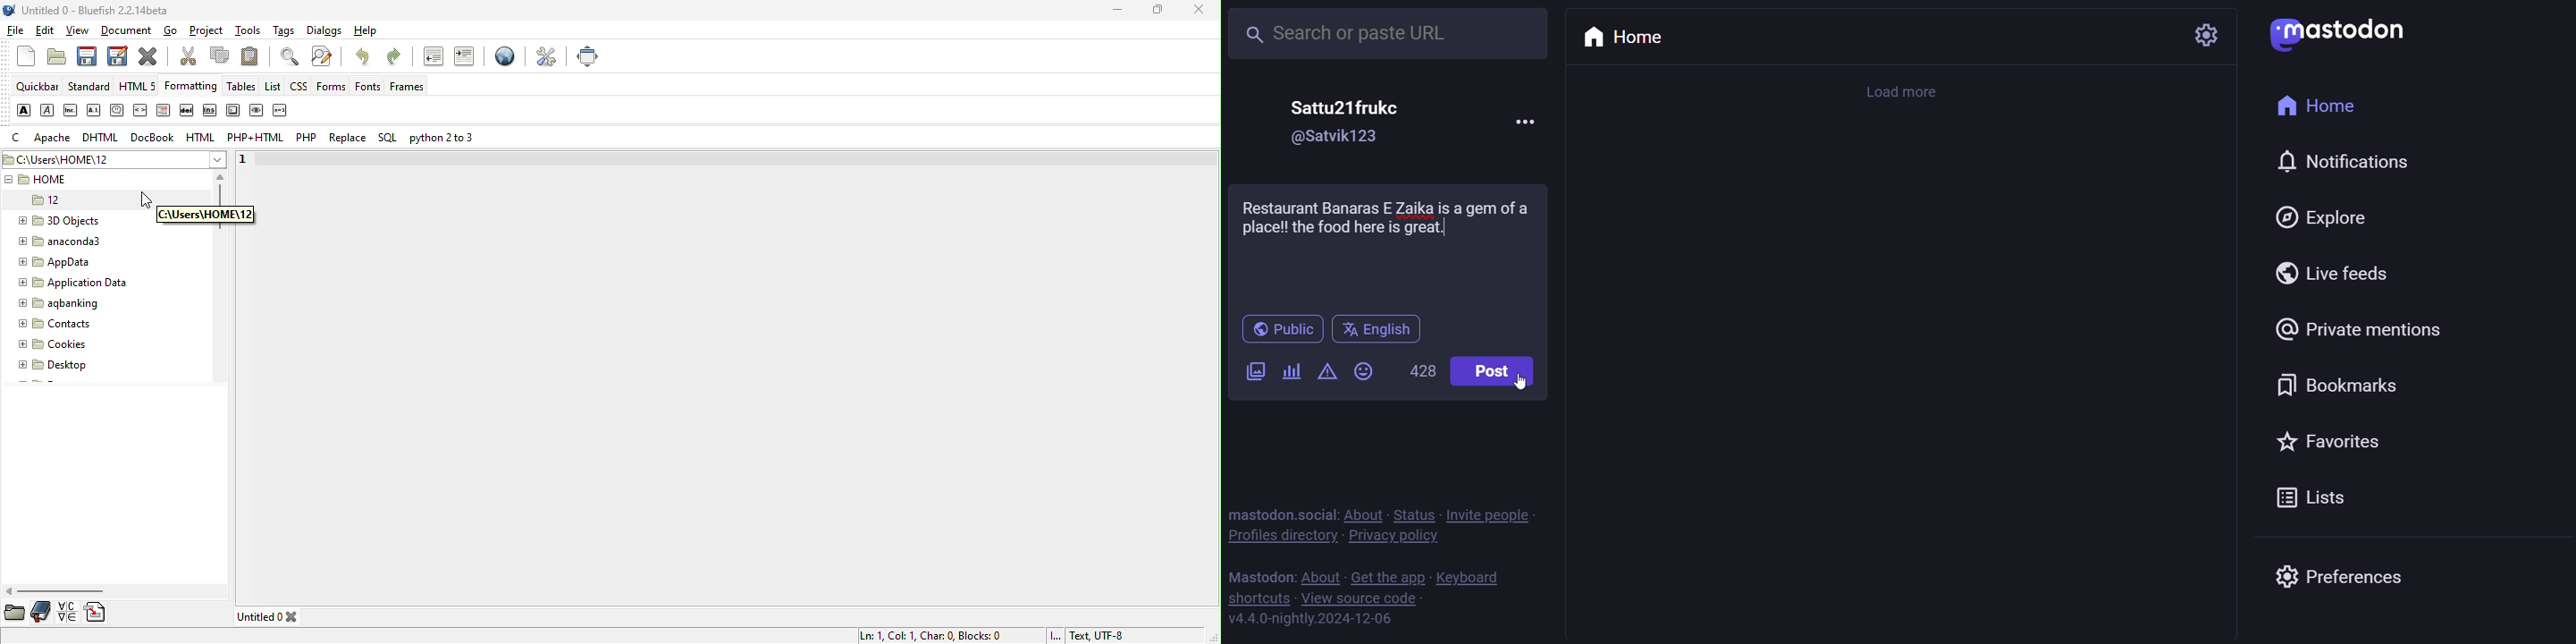 The height and width of the screenshot is (644, 2576). Describe the element at coordinates (139, 87) in the screenshot. I see `html5` at that location.